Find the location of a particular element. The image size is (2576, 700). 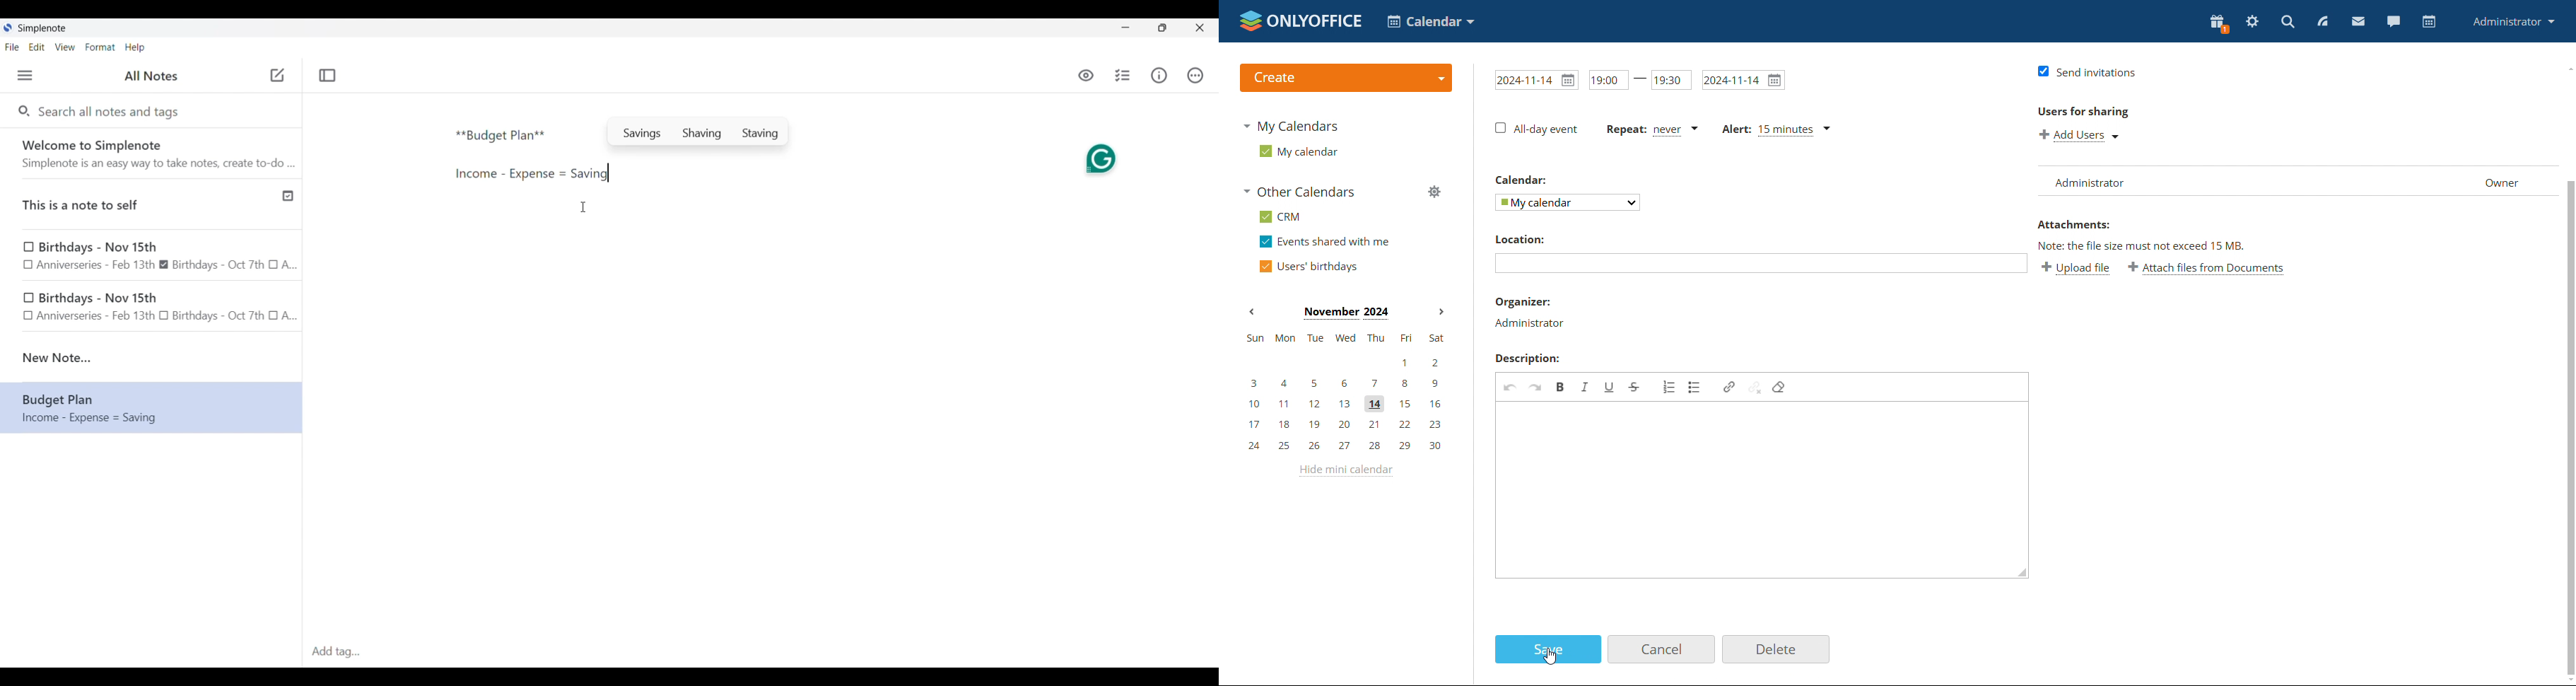

Click to add new note is located at coordinates (277, 75).